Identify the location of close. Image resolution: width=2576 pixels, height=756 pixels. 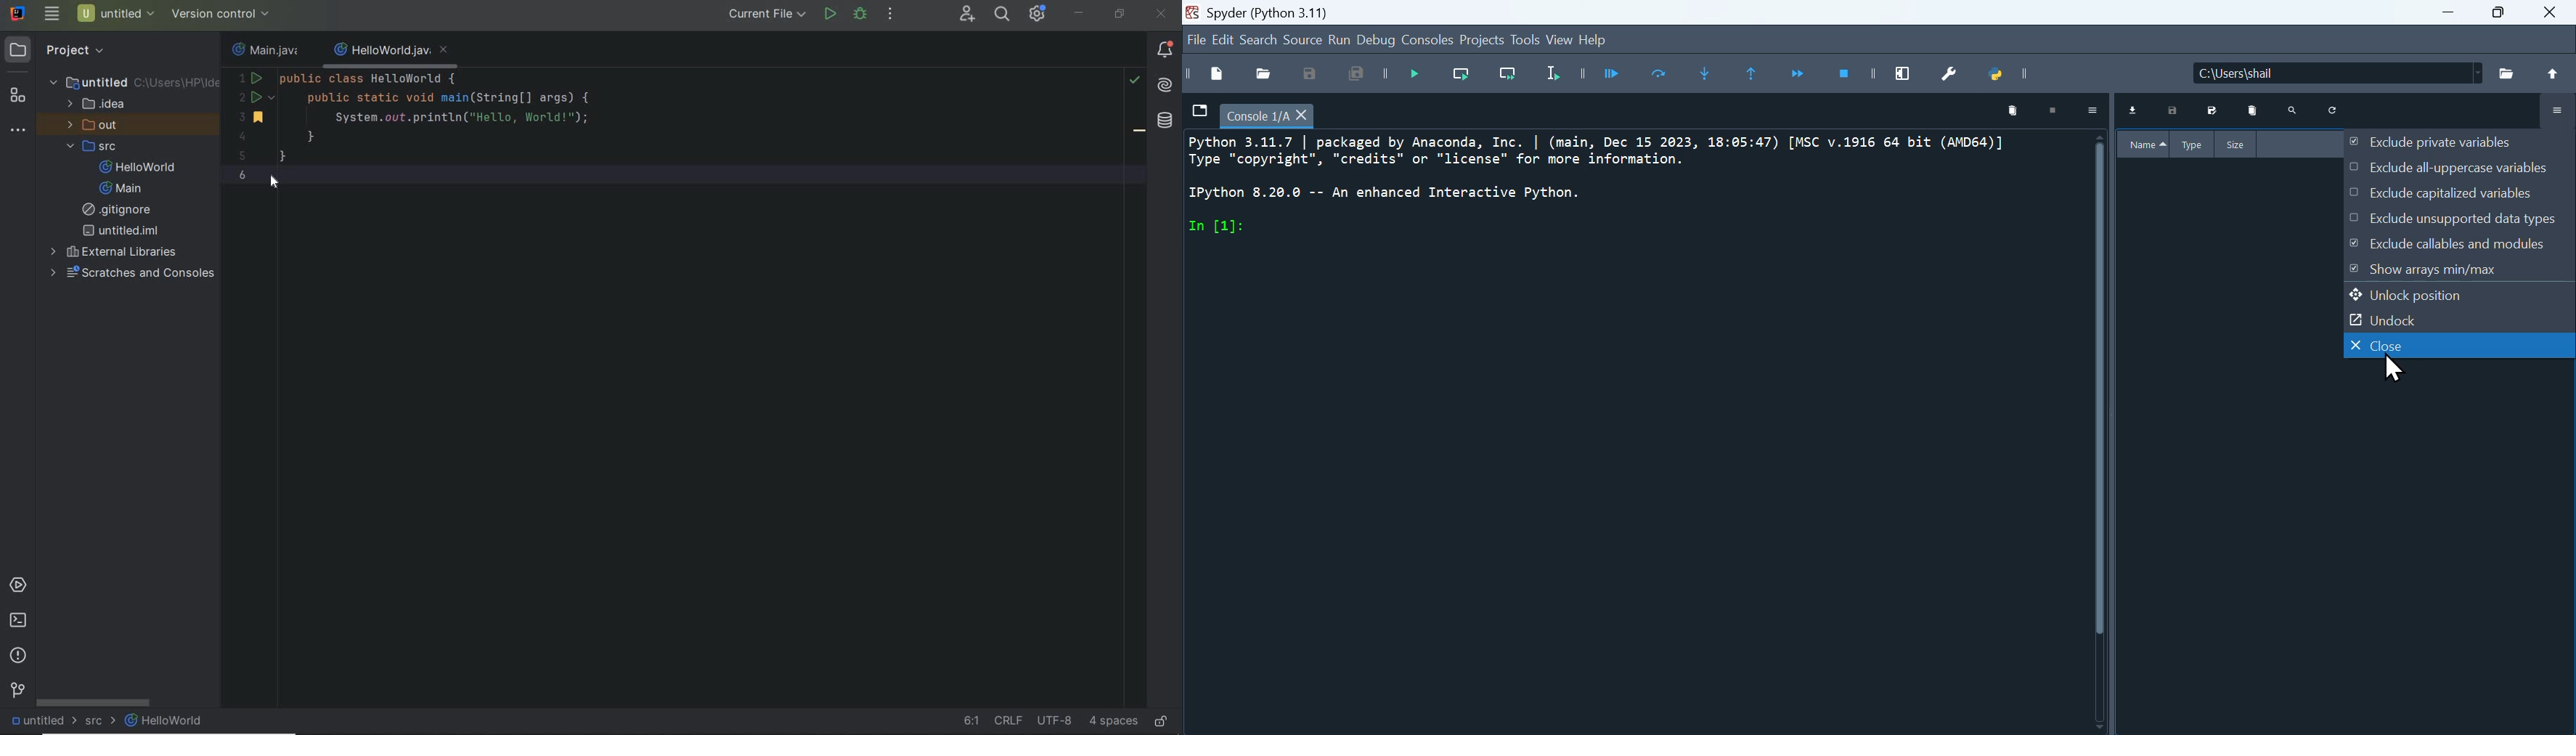
(1163, 15).